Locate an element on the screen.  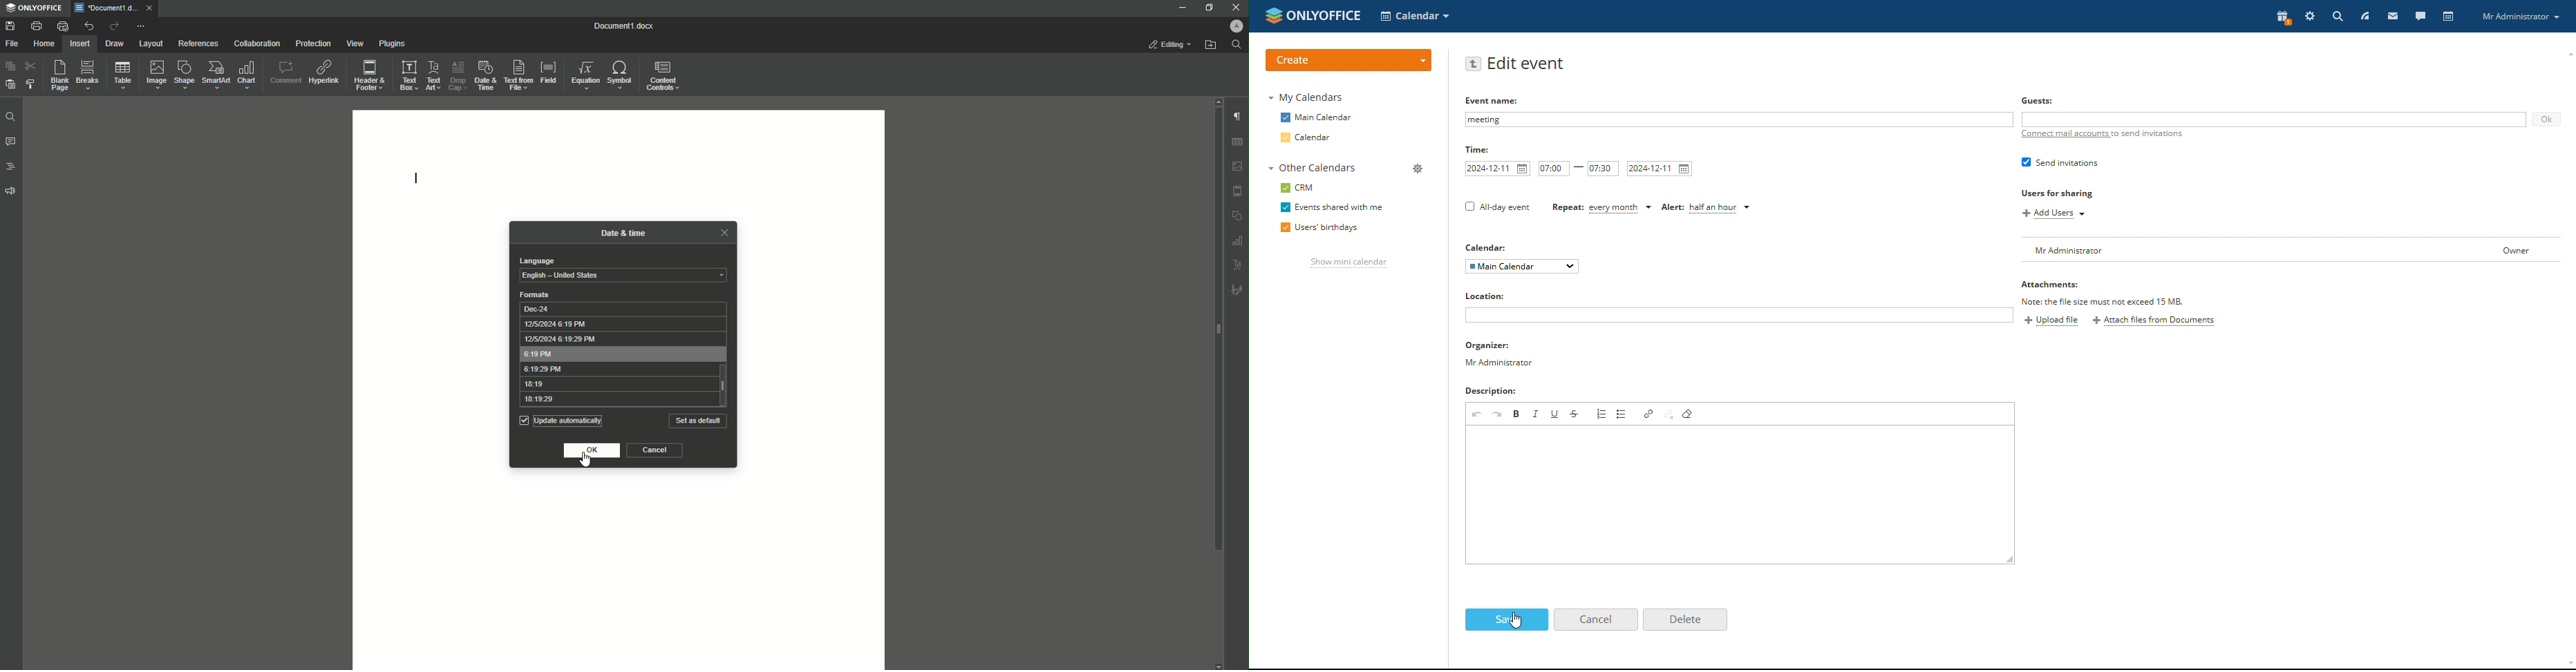
adjusted alert time is located at coordinates (1709, 207).